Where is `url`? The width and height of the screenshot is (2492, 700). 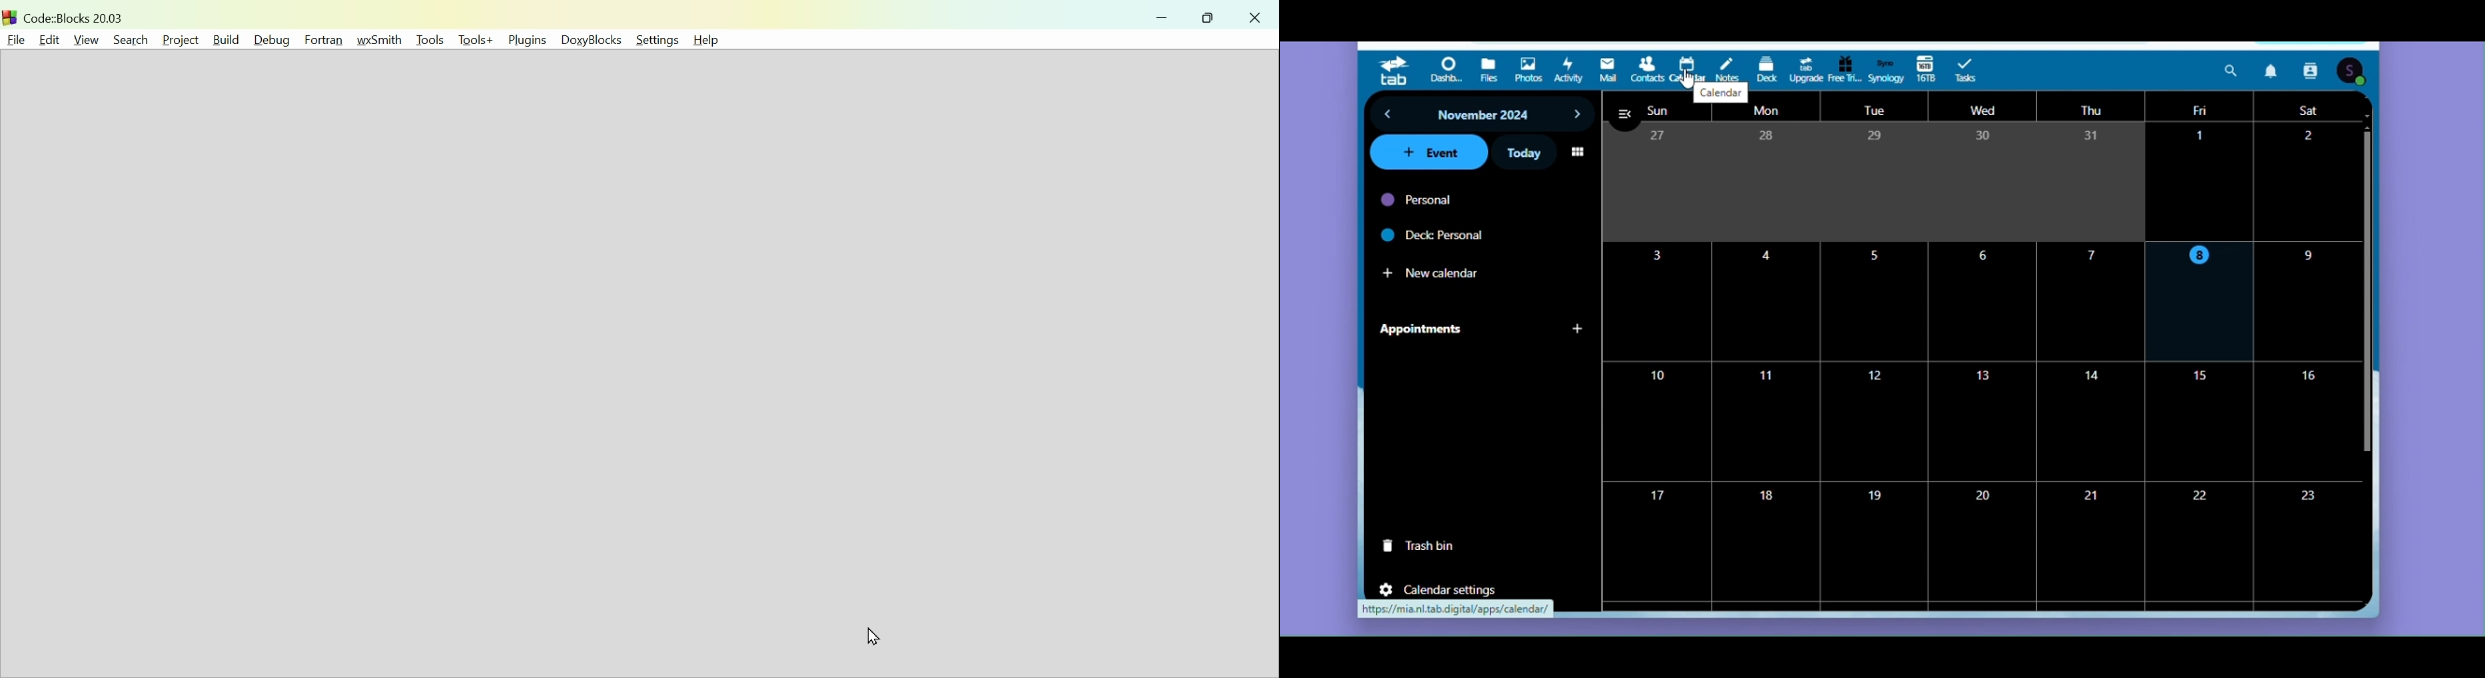 url is located at coordinates (1568, 1491).